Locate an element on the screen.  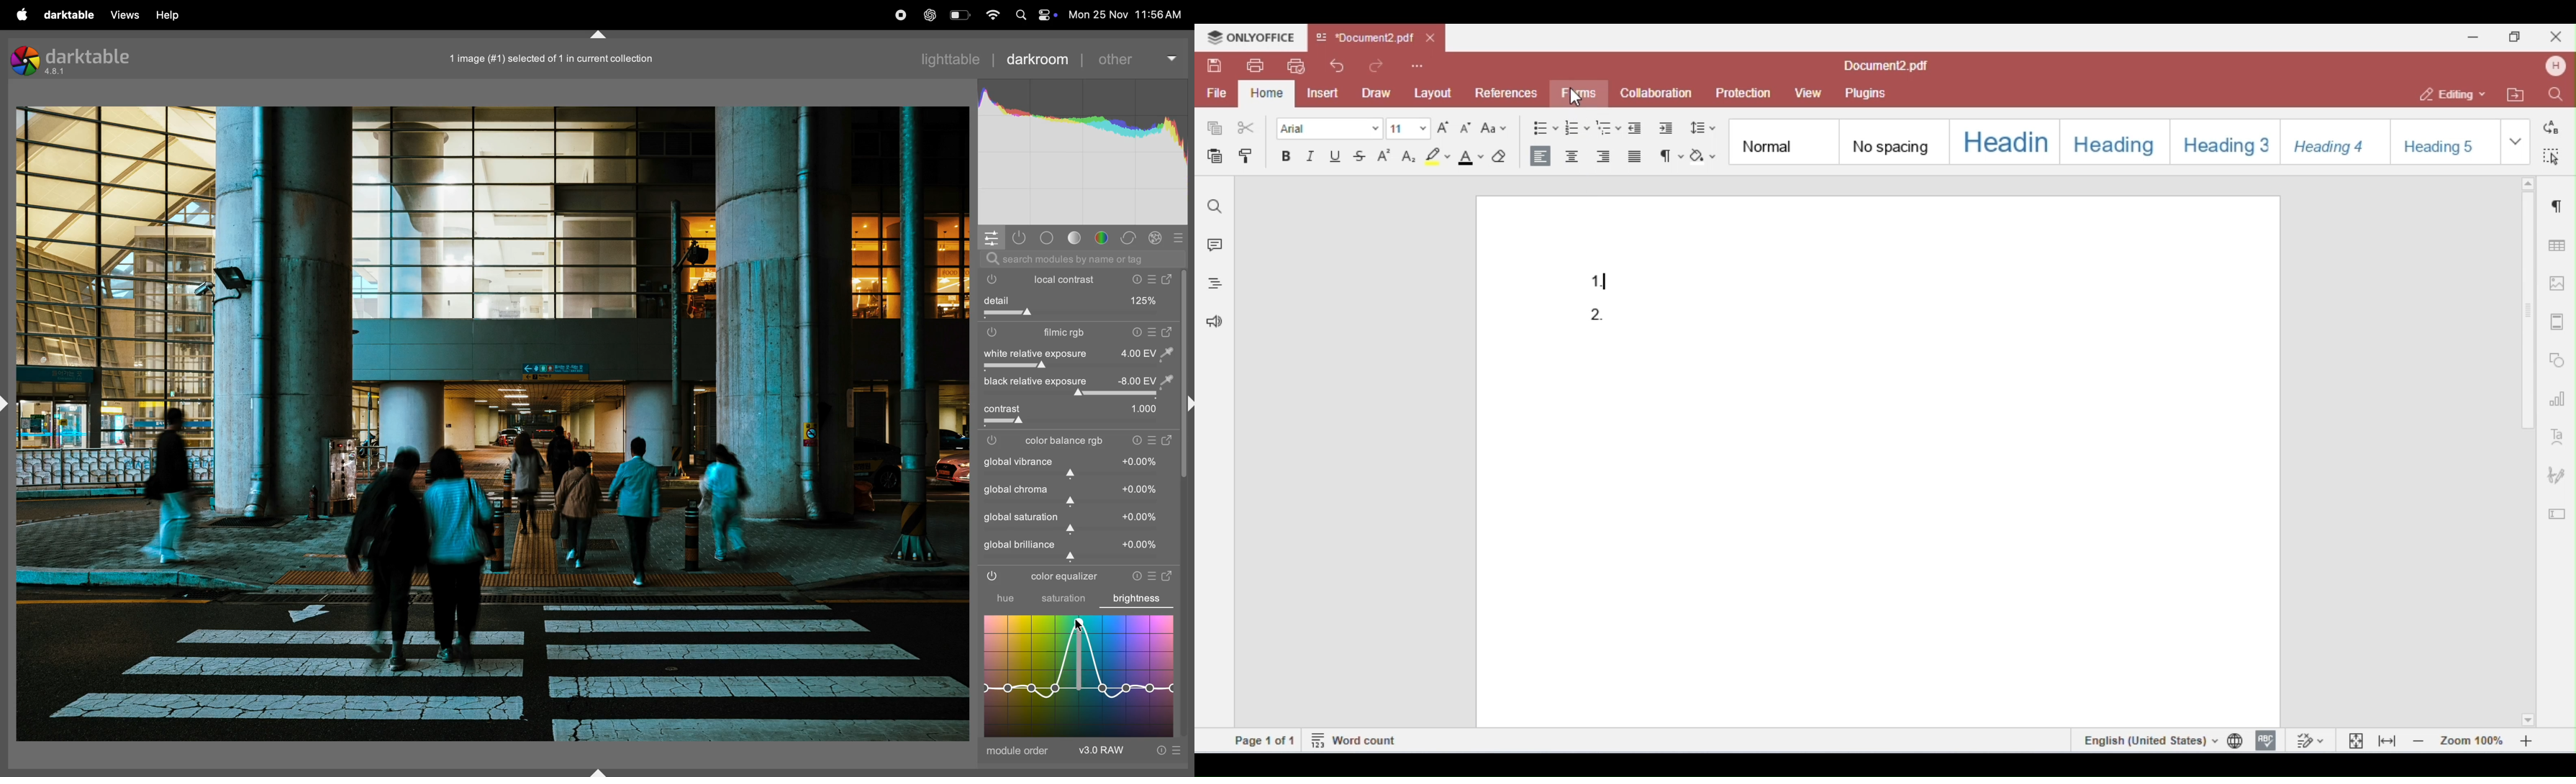
value is located at coordinates (1140, 488).